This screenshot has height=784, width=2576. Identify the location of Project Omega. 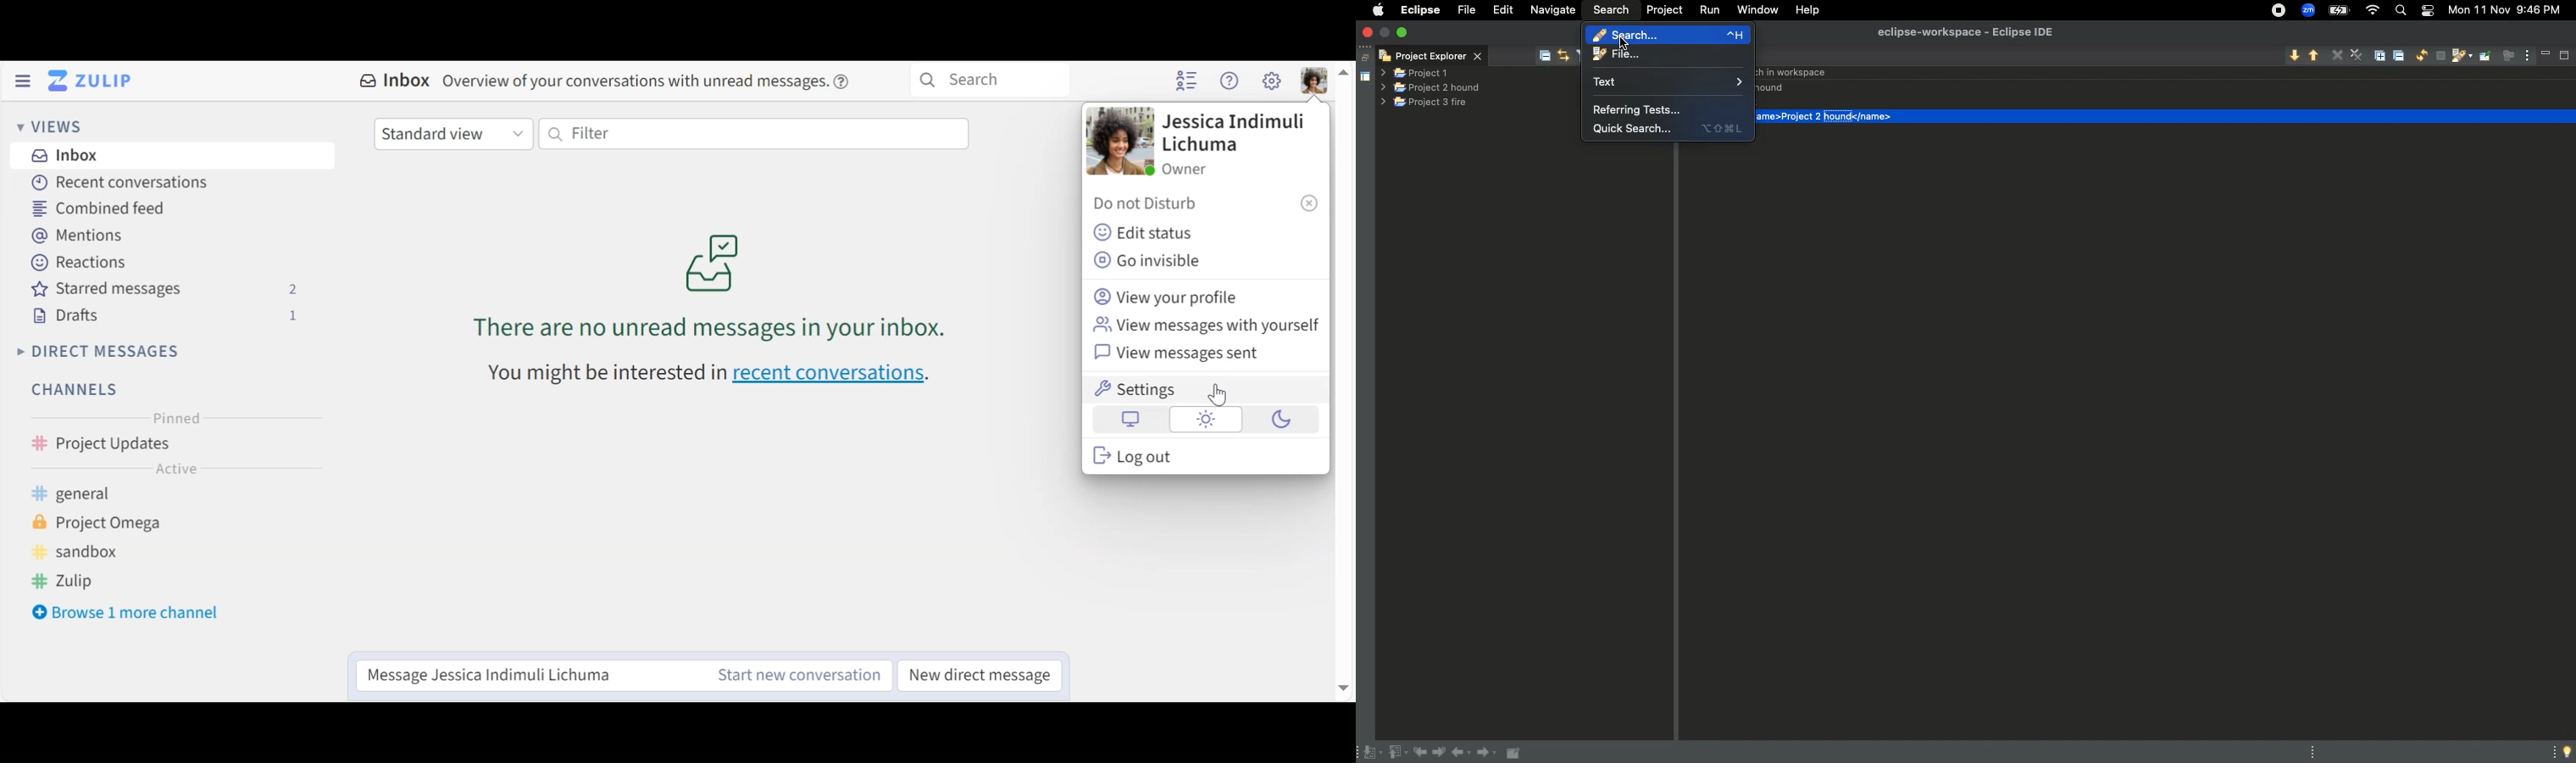
(113, 526).